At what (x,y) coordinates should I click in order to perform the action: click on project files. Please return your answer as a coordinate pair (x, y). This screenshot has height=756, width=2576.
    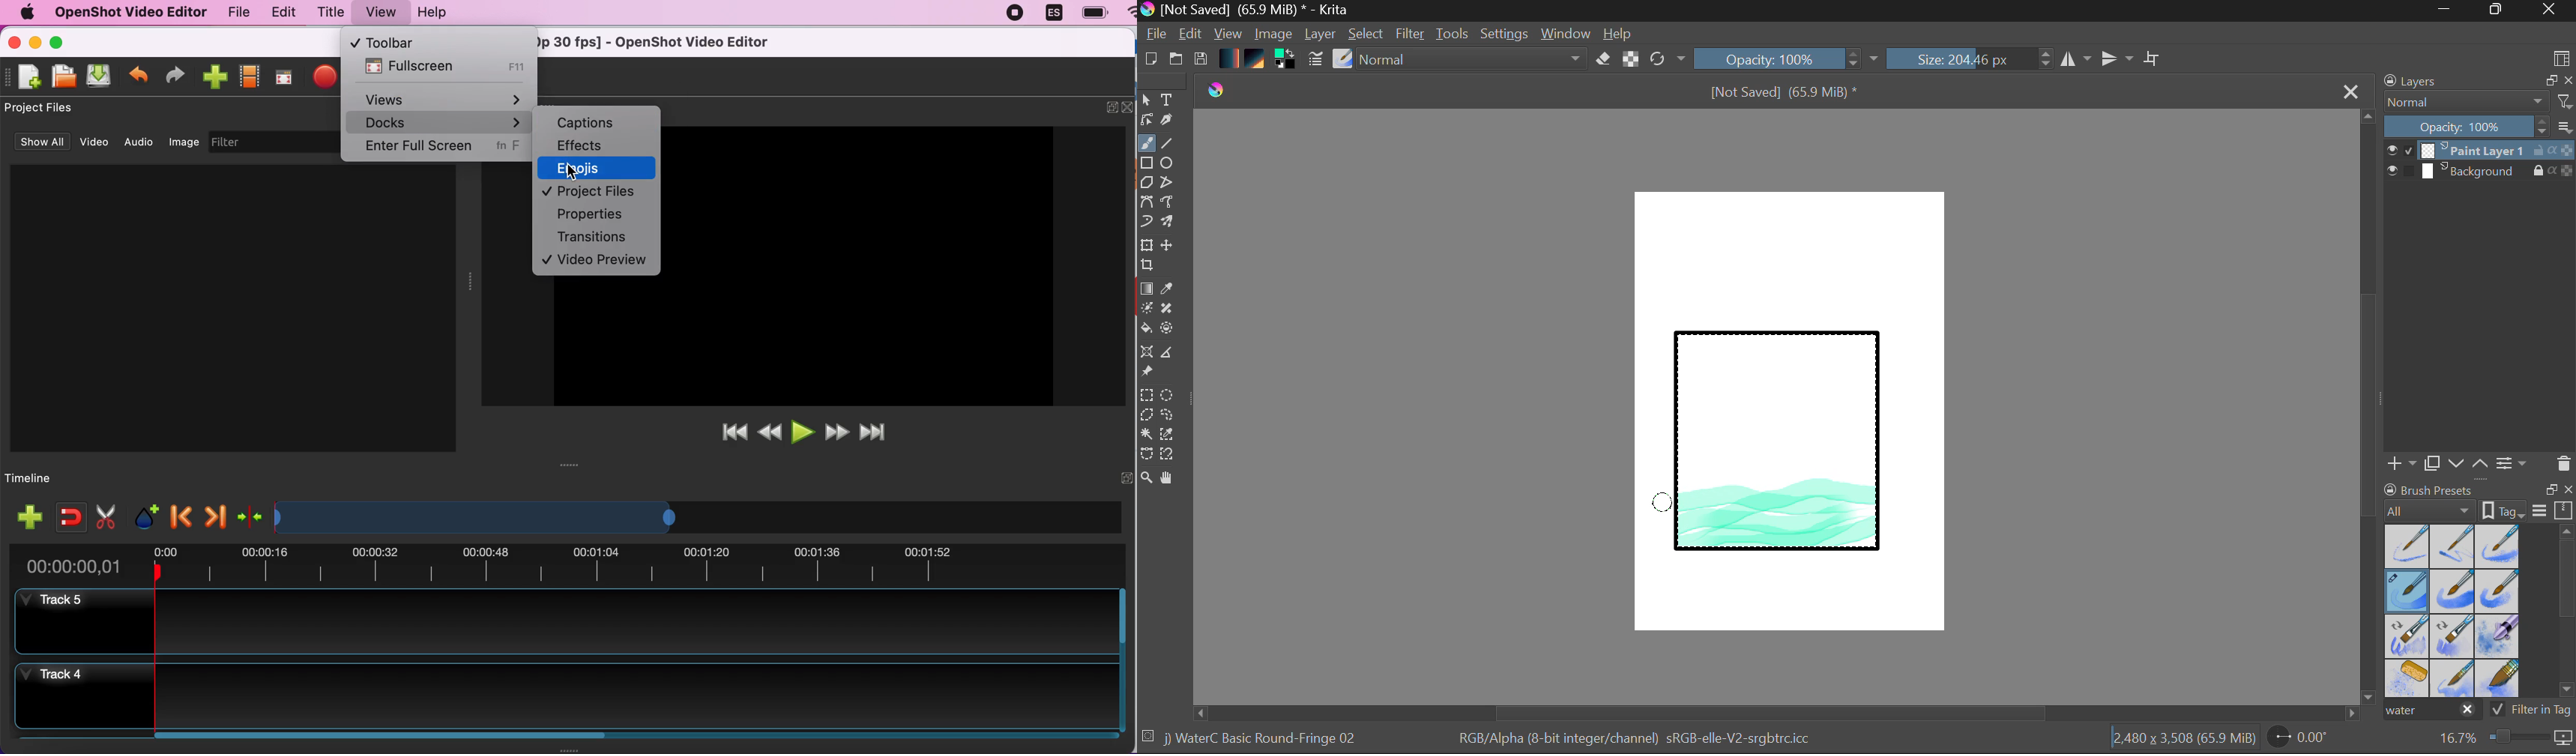
    Looking at the image, I should click on (599, 191).